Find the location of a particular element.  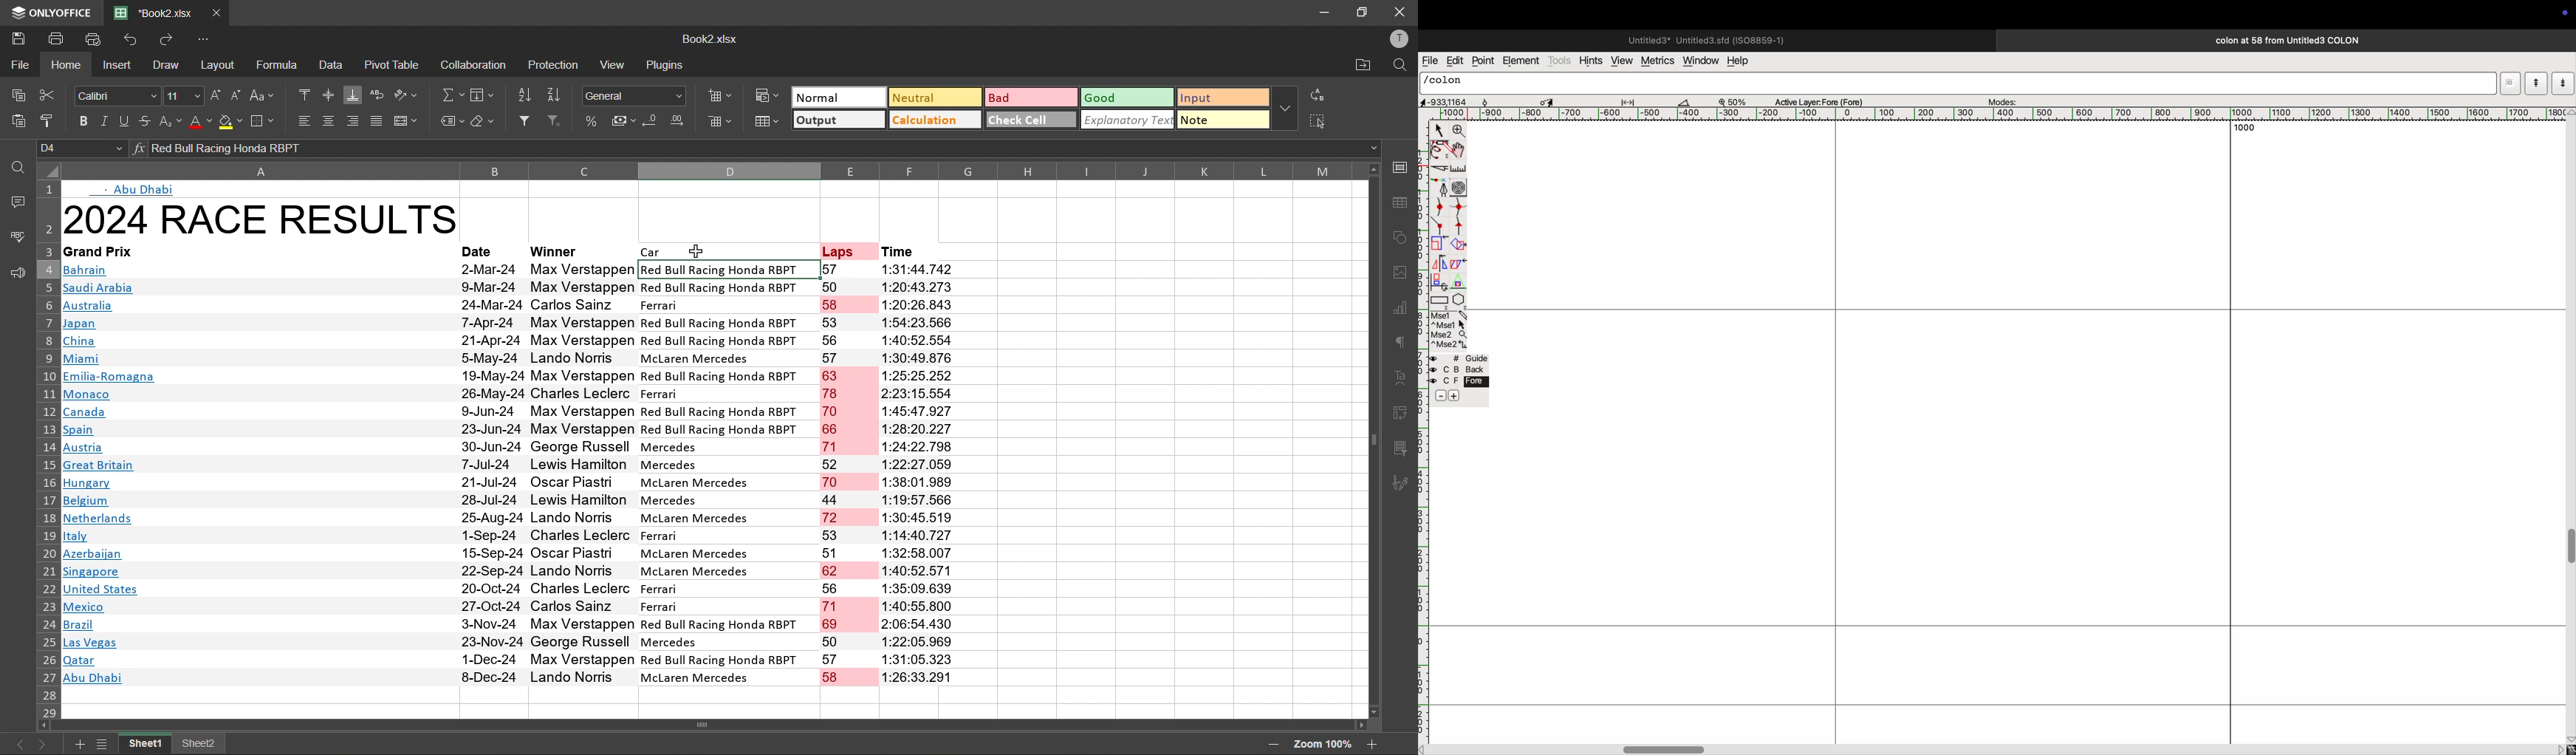

toggler is located at coordinates (1664, 749).